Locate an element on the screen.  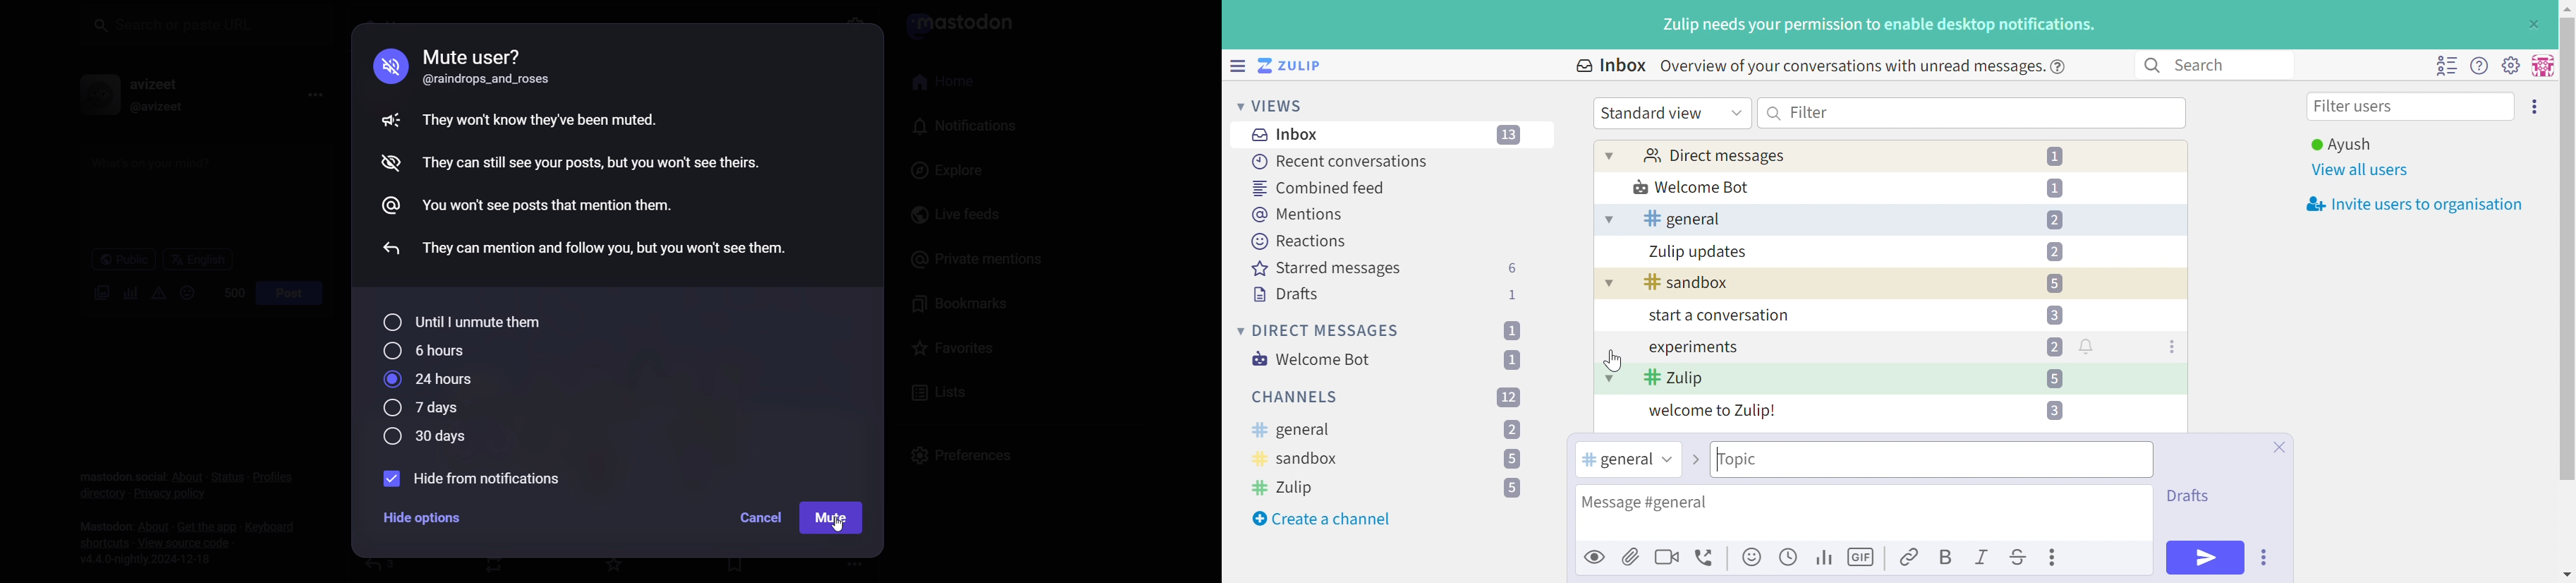
Zulip needs your permission to enable desktop notifications. is located at coordinates (1880, 26).